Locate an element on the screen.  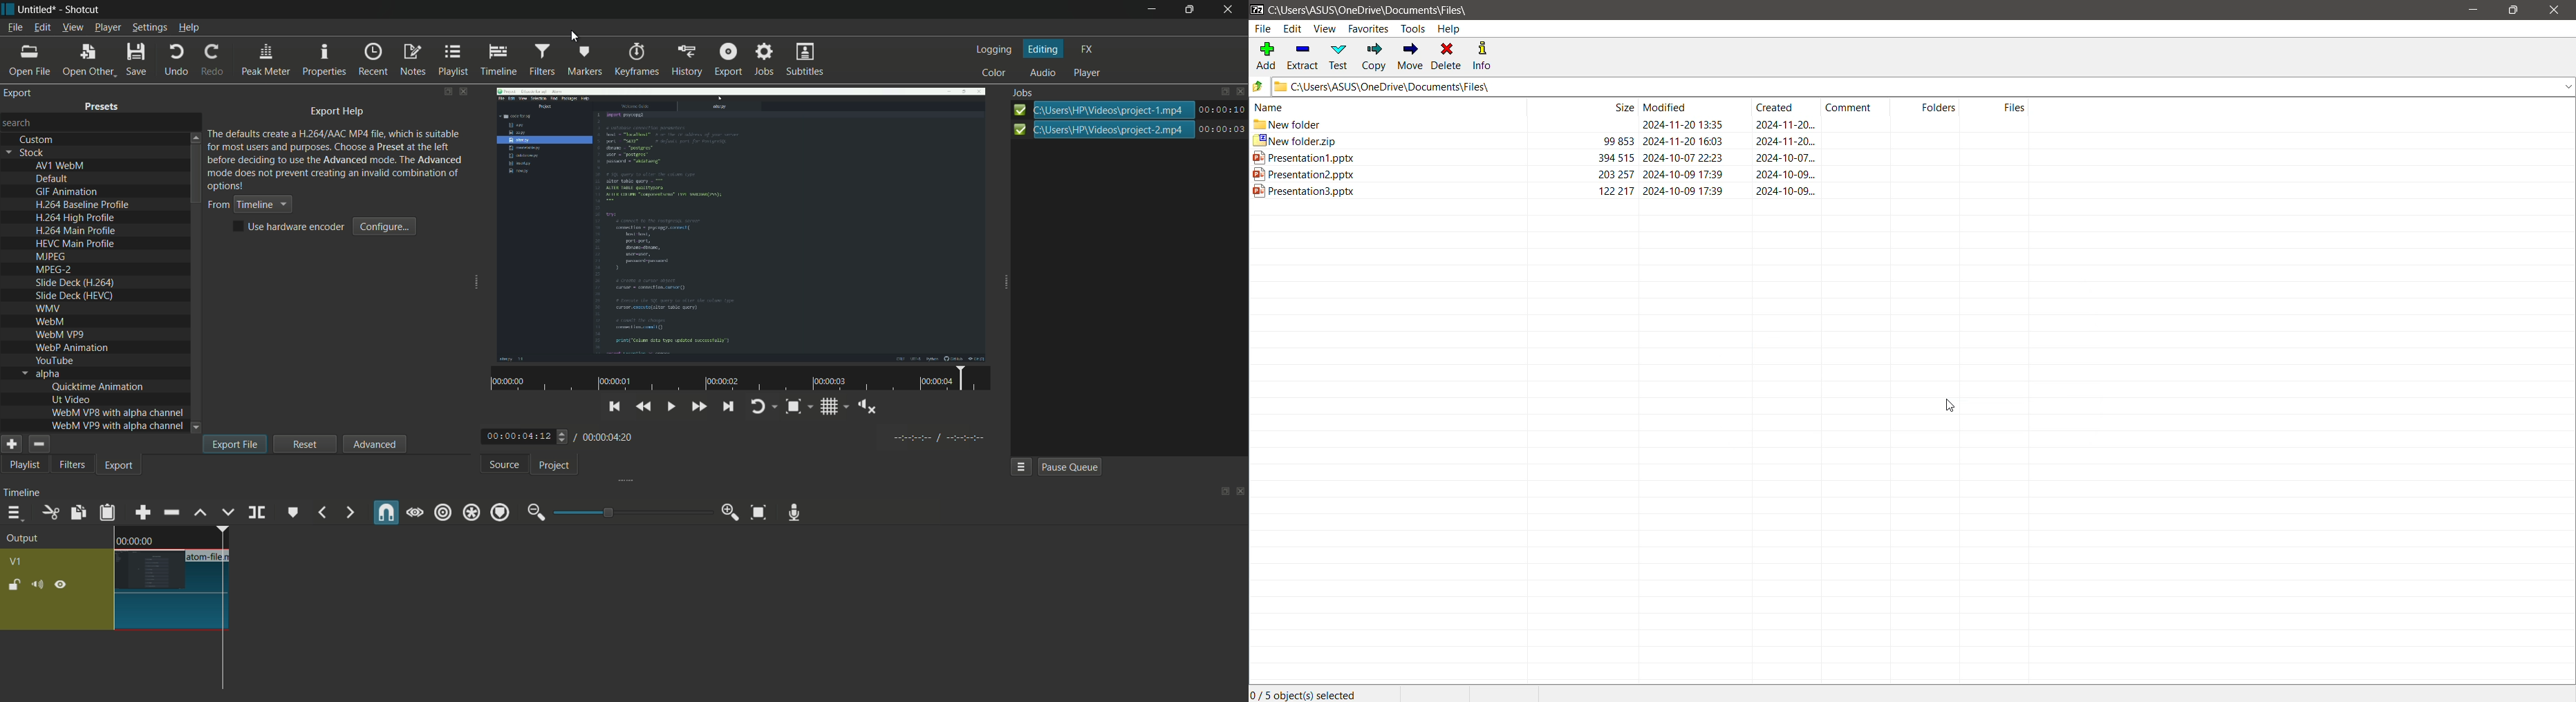
close filters is located at coordinates (465, 91).